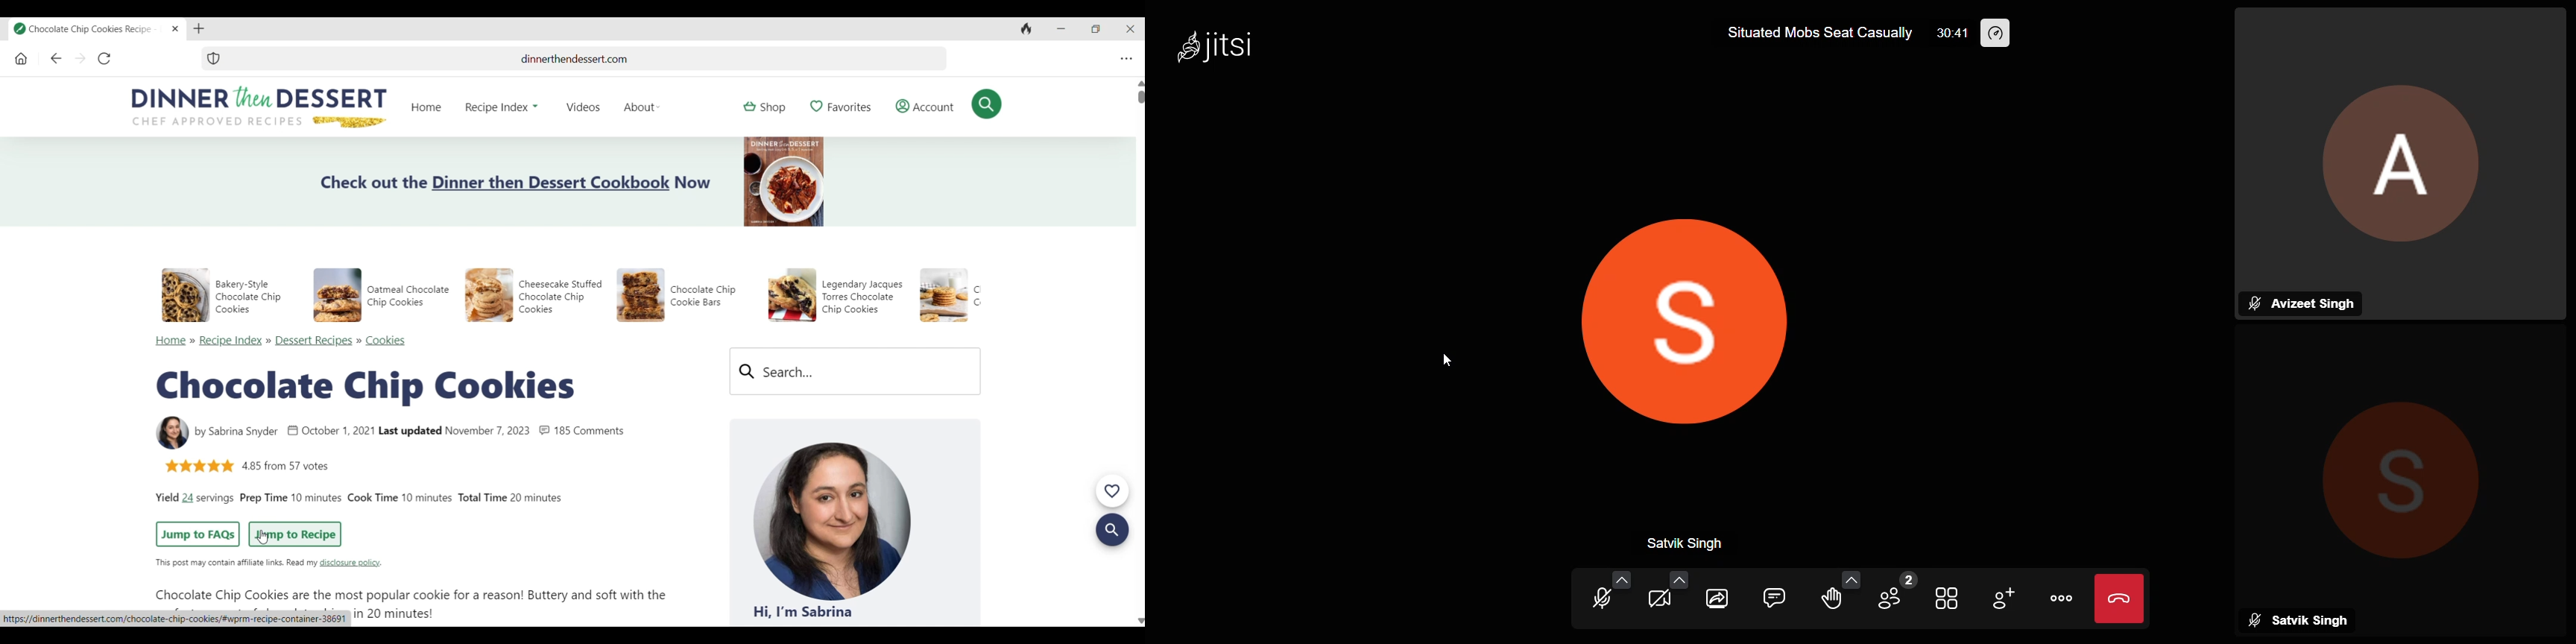  Describe the element at coordinates (1094, 30) in the screenshot. I see `Show interface in a smaller tab` at that location.